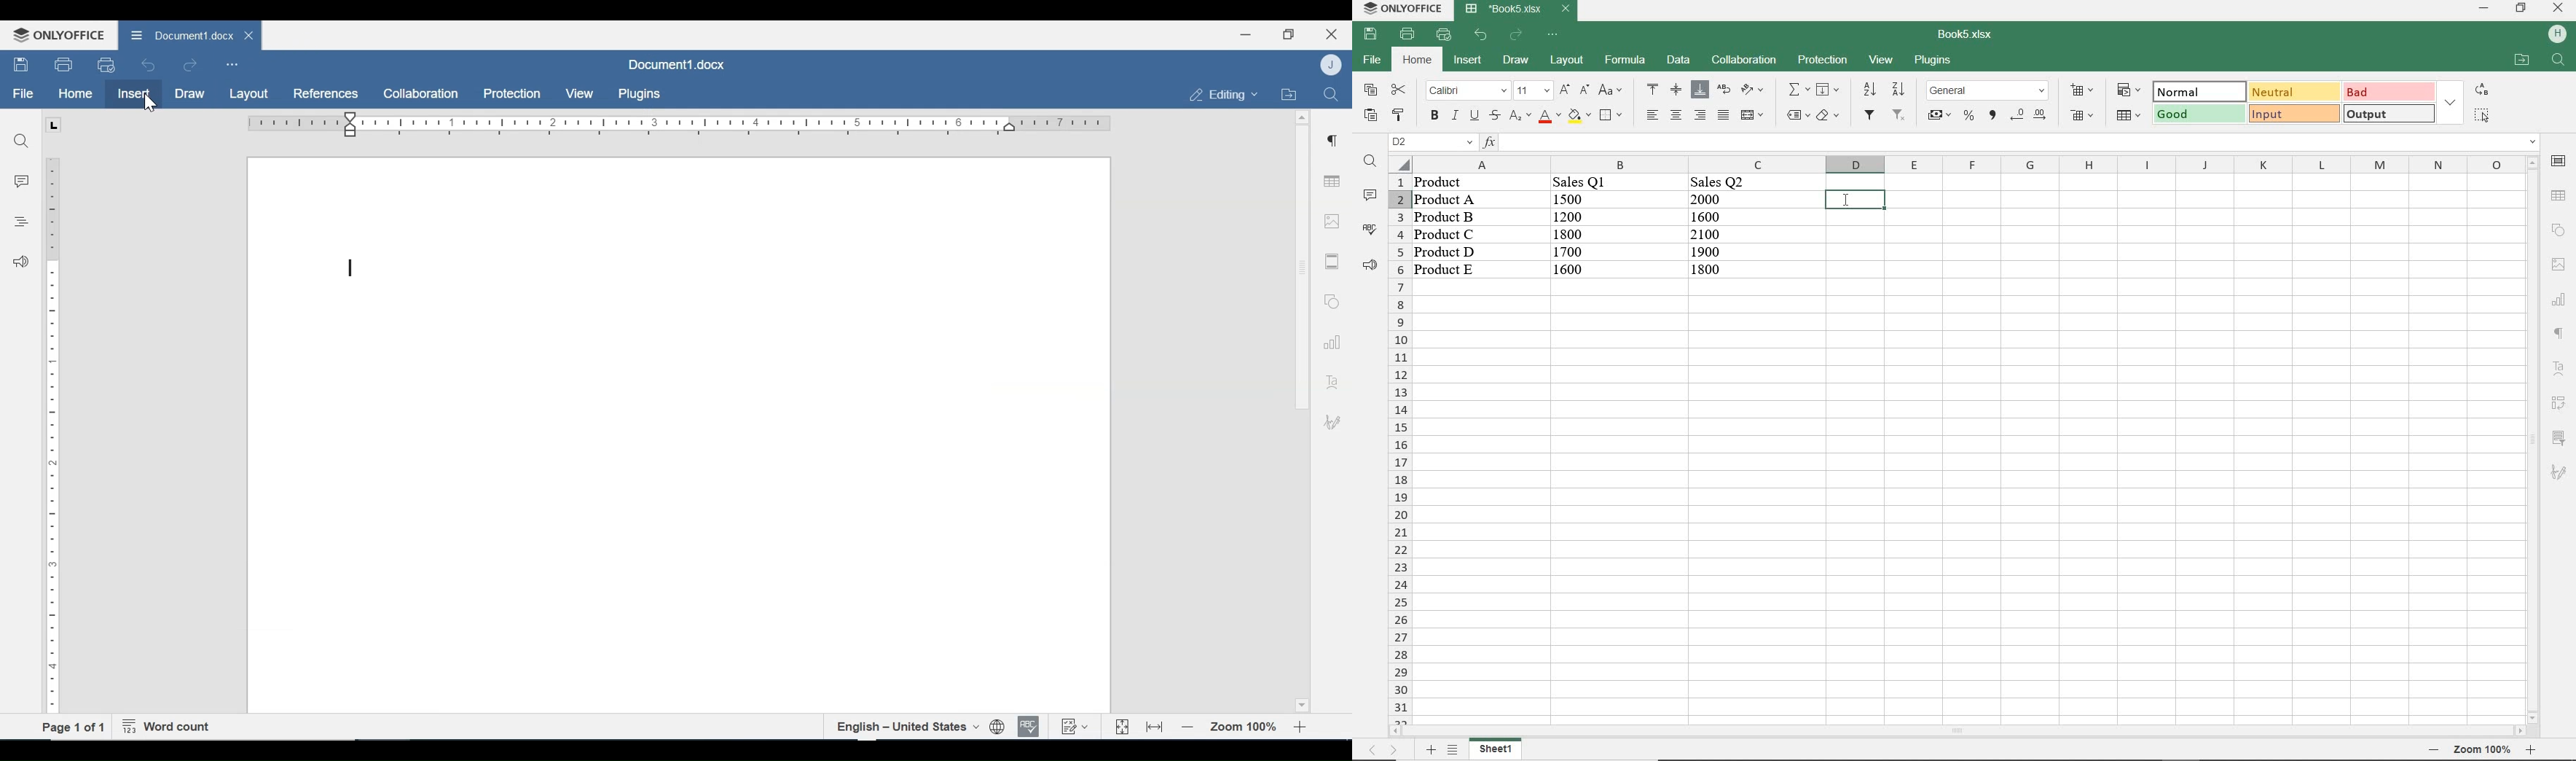 Image resolution: width=2576 pixels, height=784 pixels. Describe the element at coordinates (53, 428) in the screenshot. I see `Vertical Ruler` at that location.